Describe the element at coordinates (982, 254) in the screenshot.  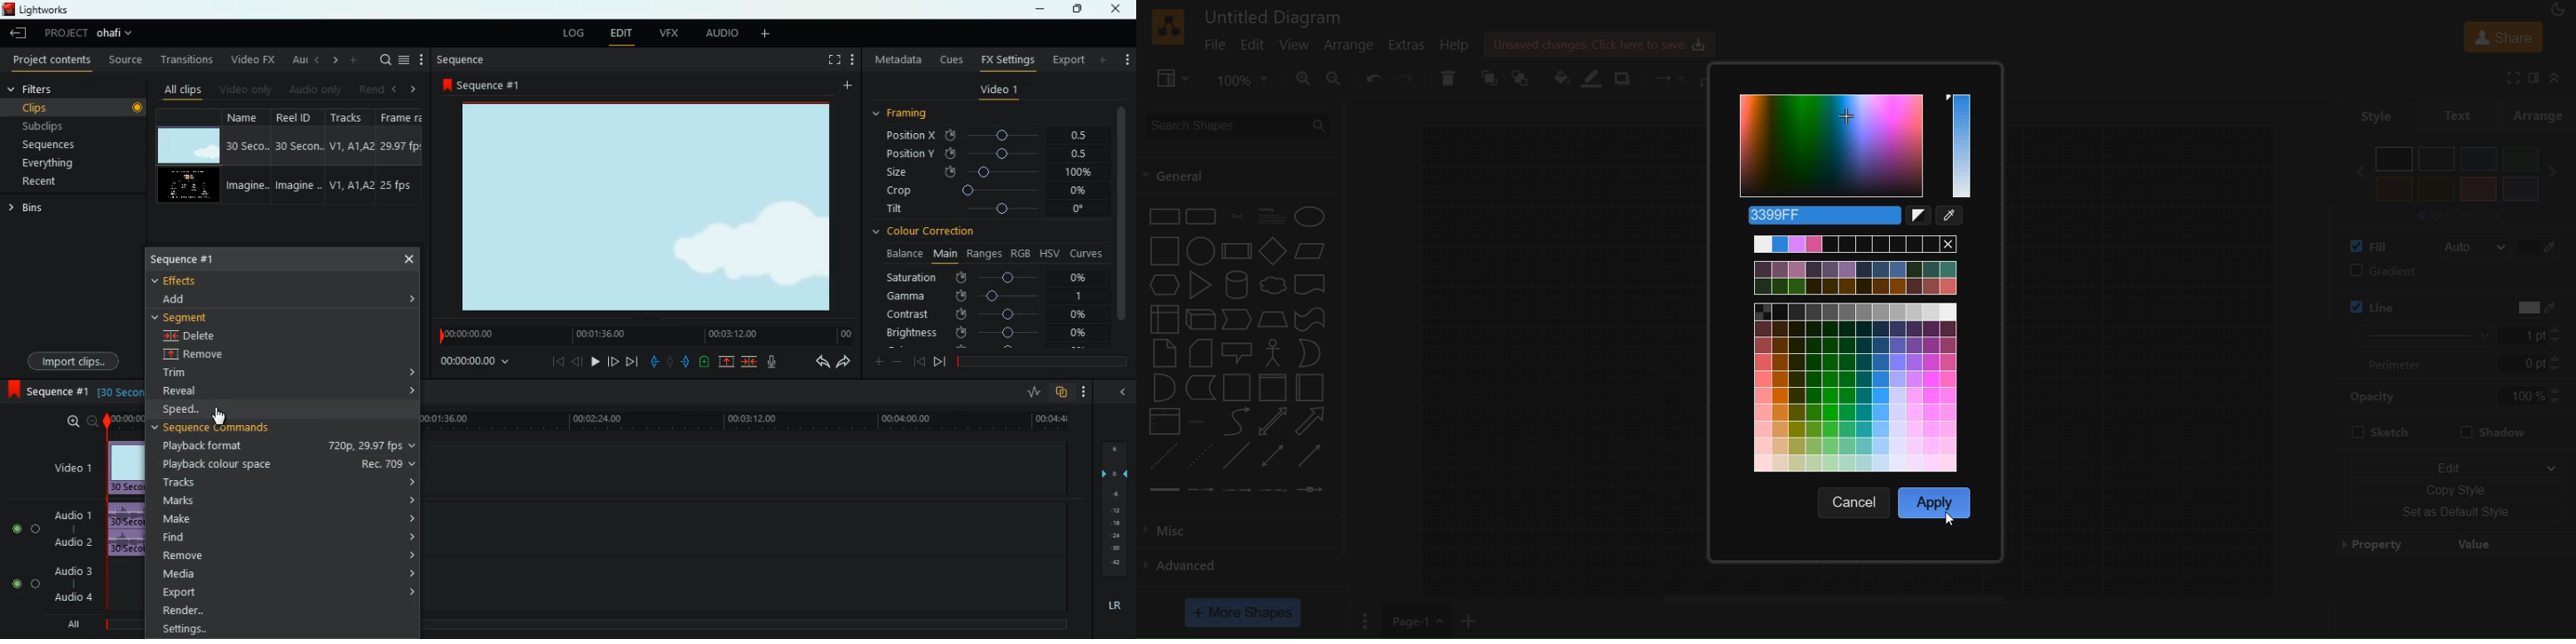
I see `ranges` at that location.